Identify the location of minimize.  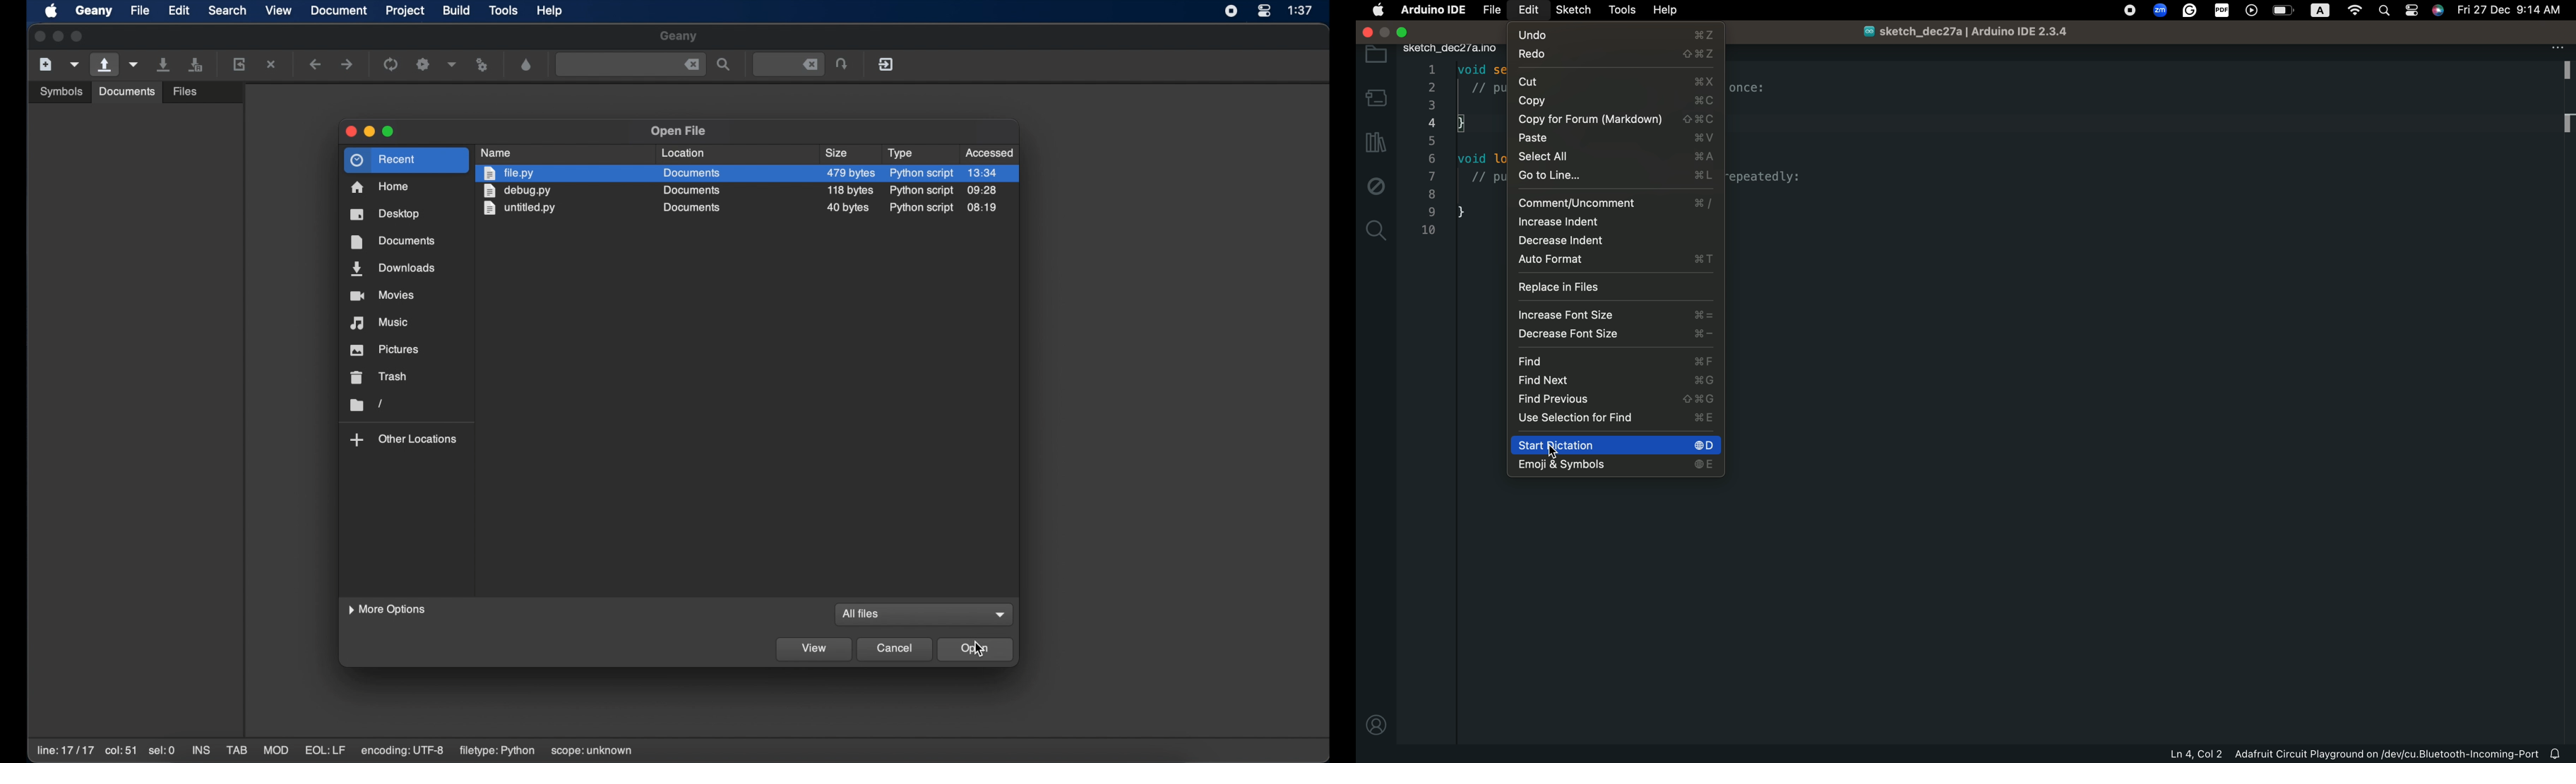
(58, 36).